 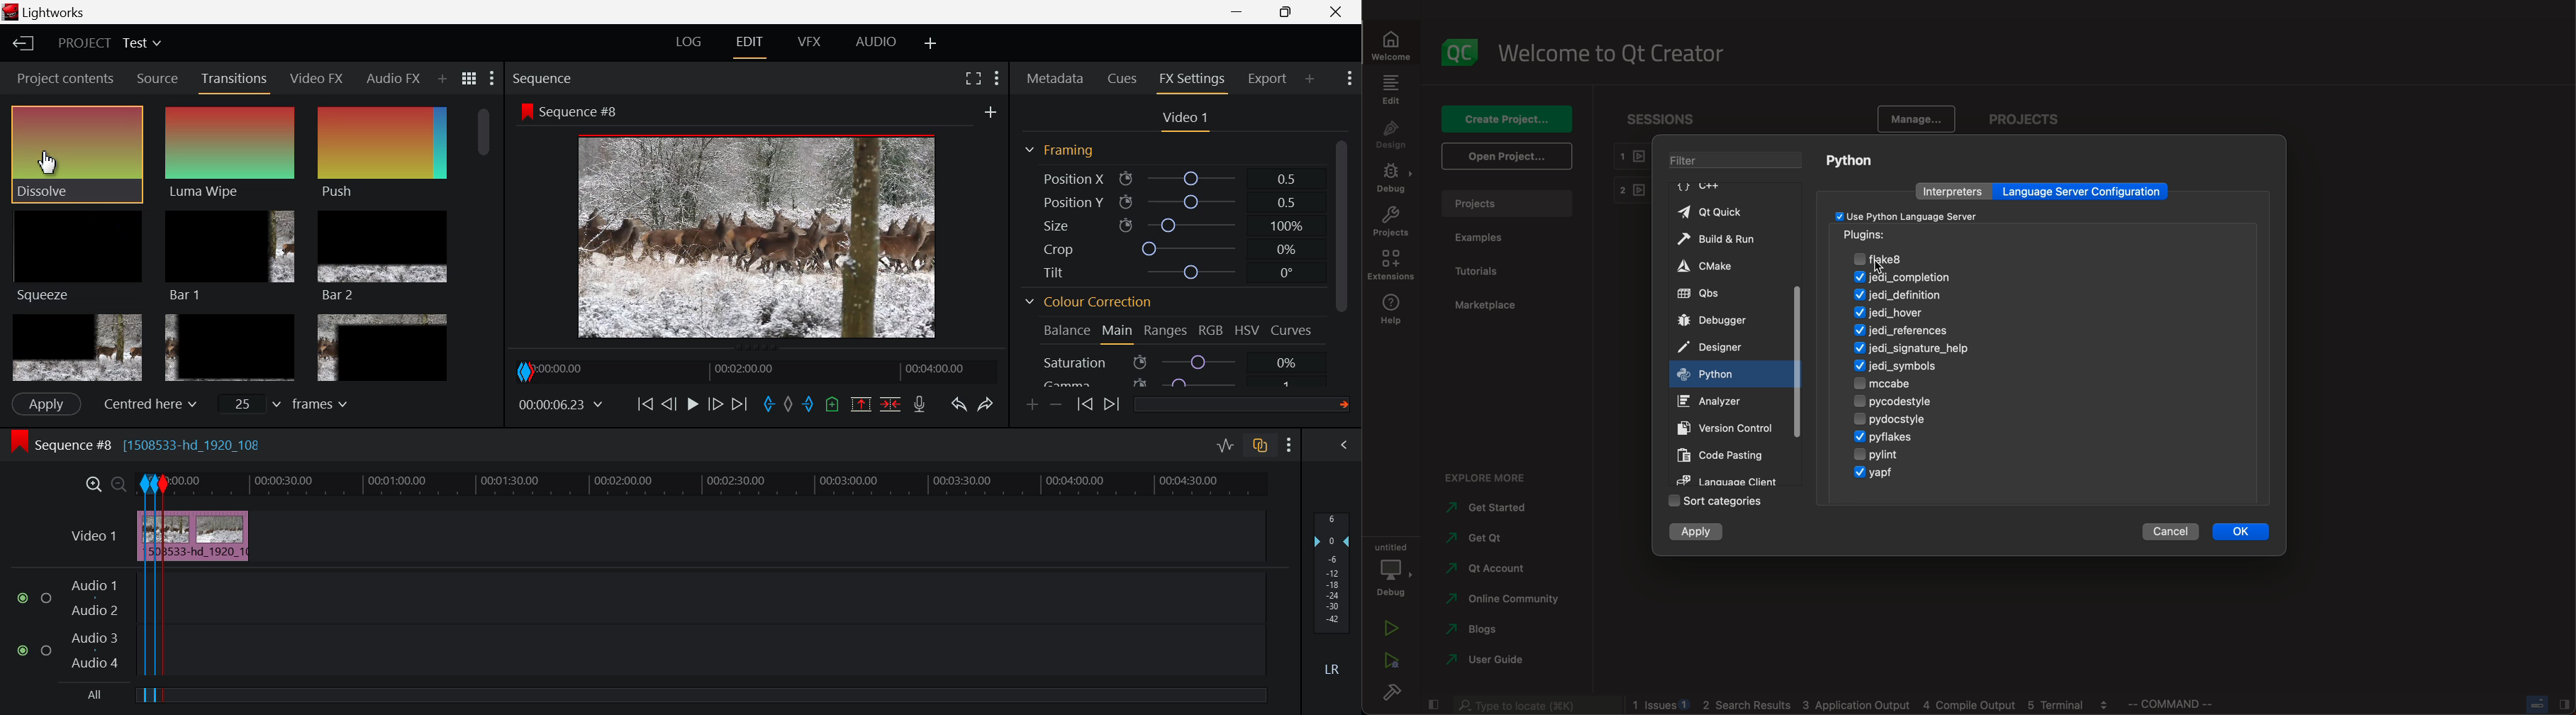 I want to click on Saturation, so click(x=1173, y=362).